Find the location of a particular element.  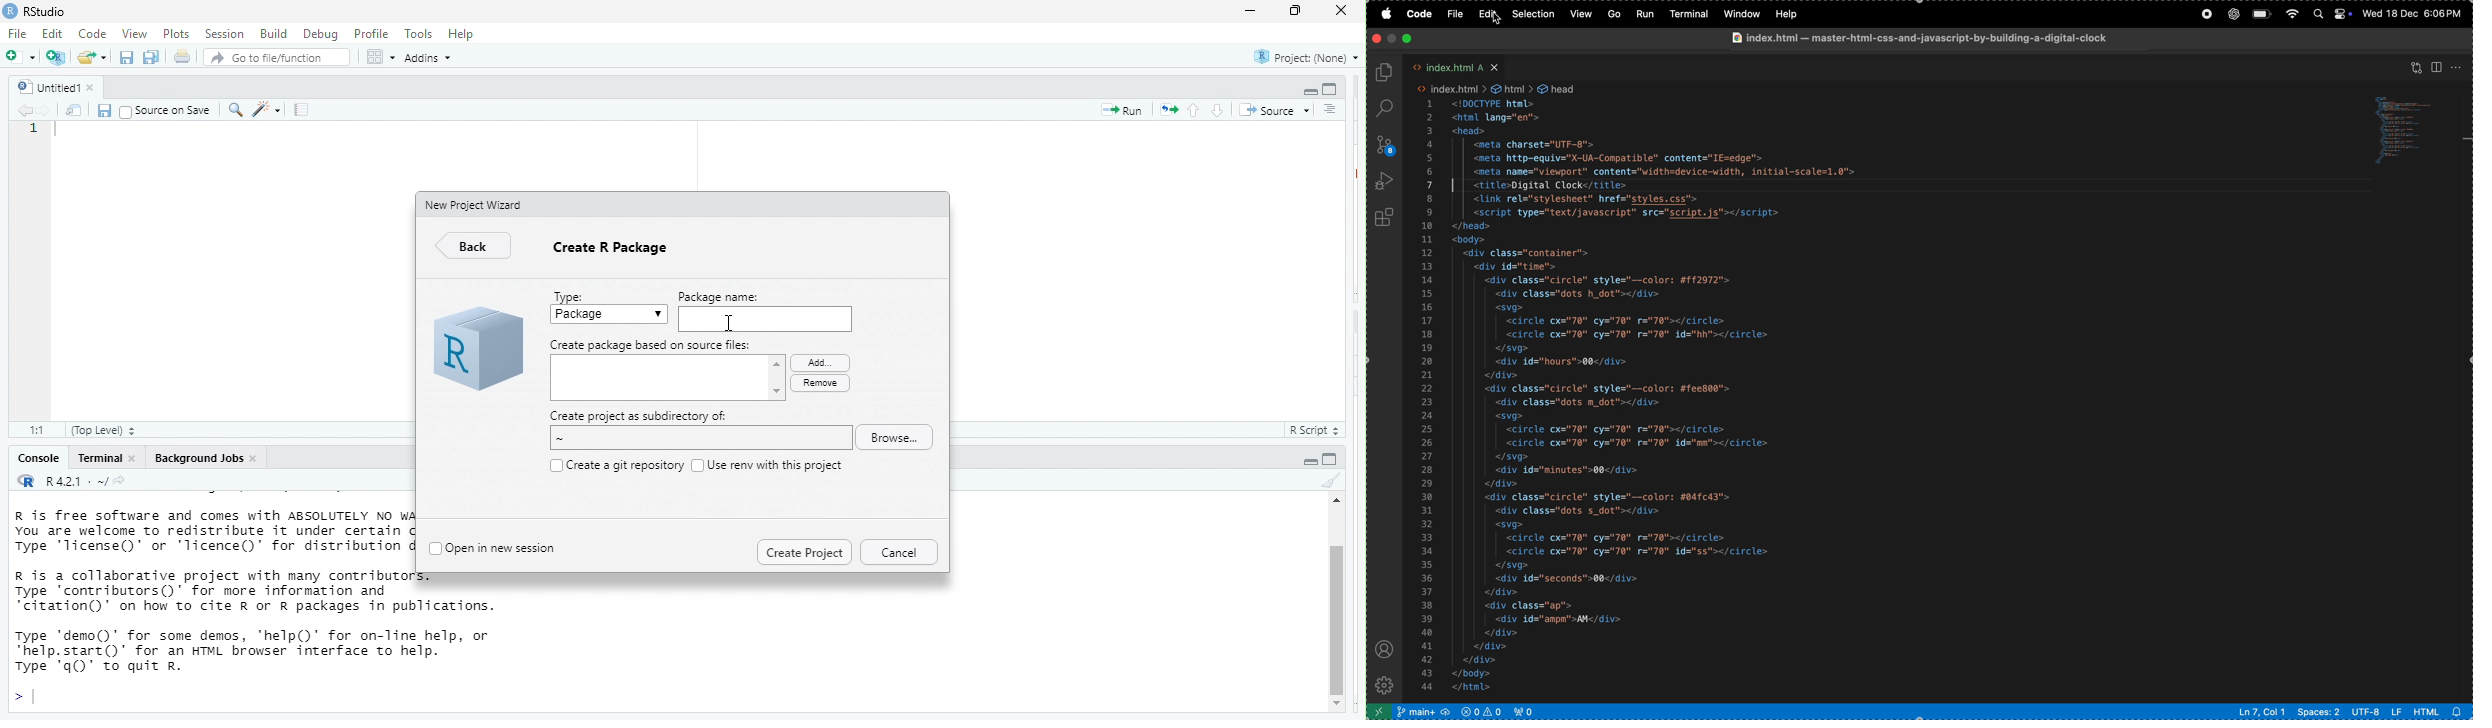

 Add. is located at coordinates (817, 361).